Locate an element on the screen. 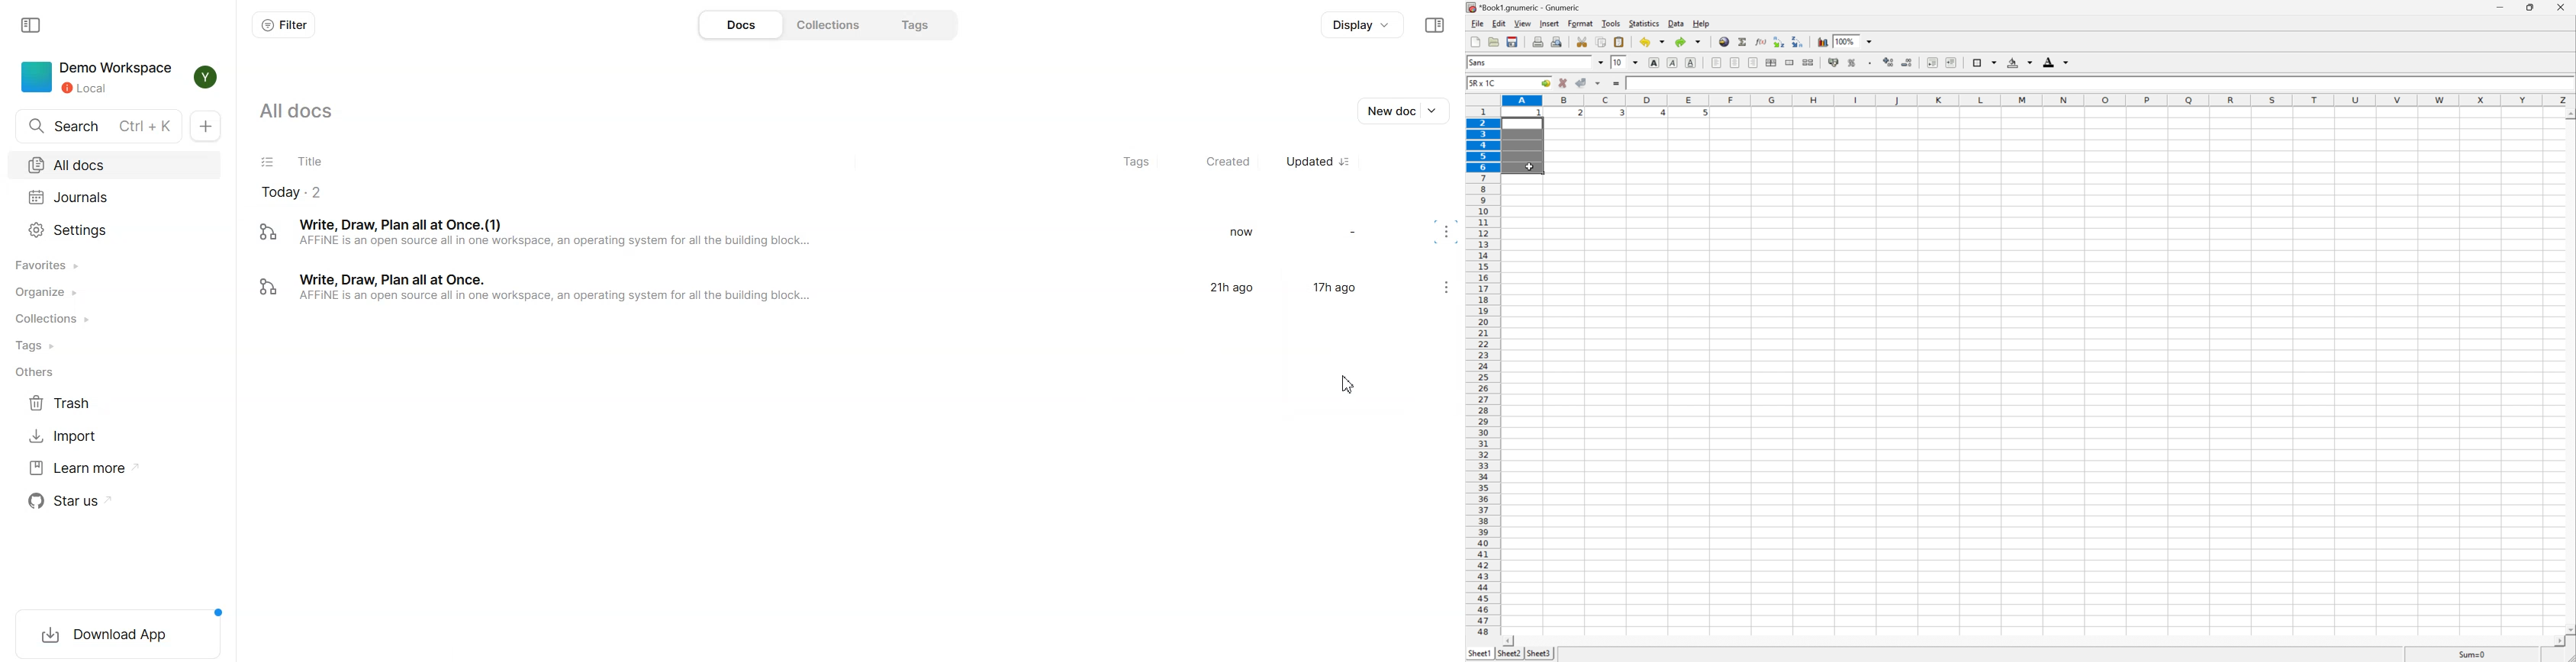 The width and height of the screenshot is (2576, 672). bold is located at coordinates (1656, 62).